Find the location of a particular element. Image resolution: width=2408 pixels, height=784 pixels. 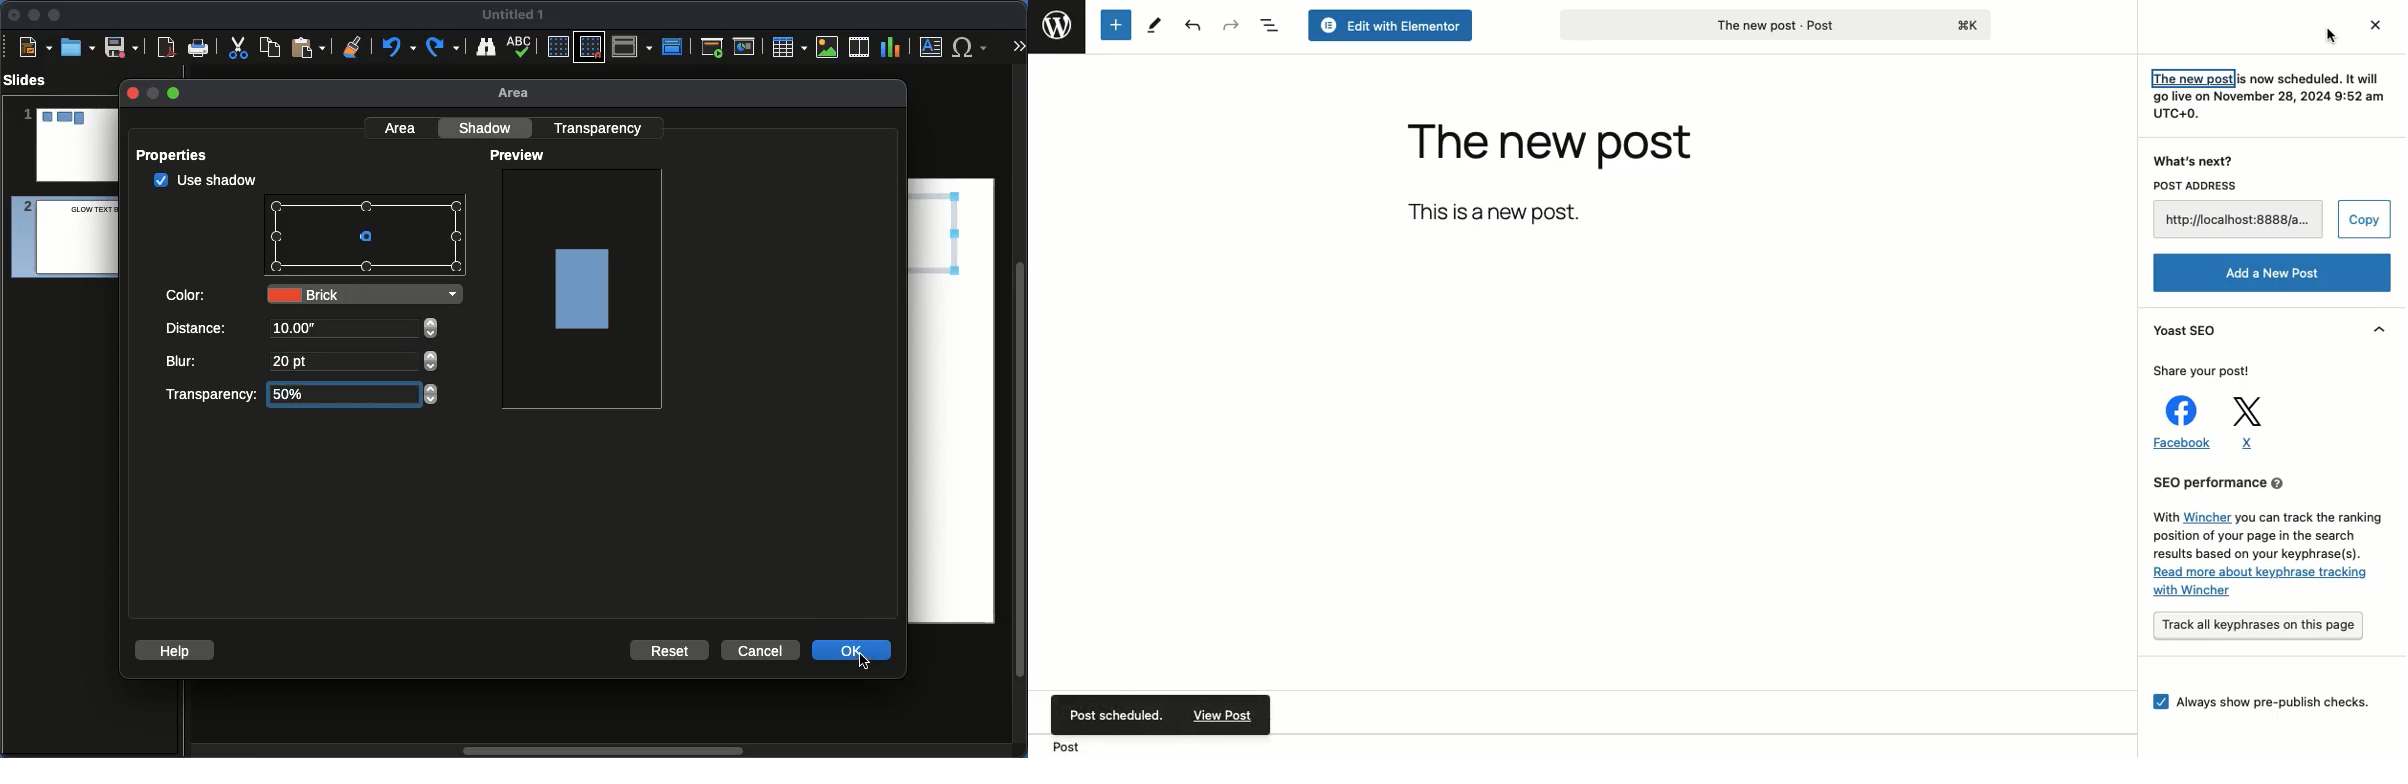

Redo is located at coordinates (444, 47).